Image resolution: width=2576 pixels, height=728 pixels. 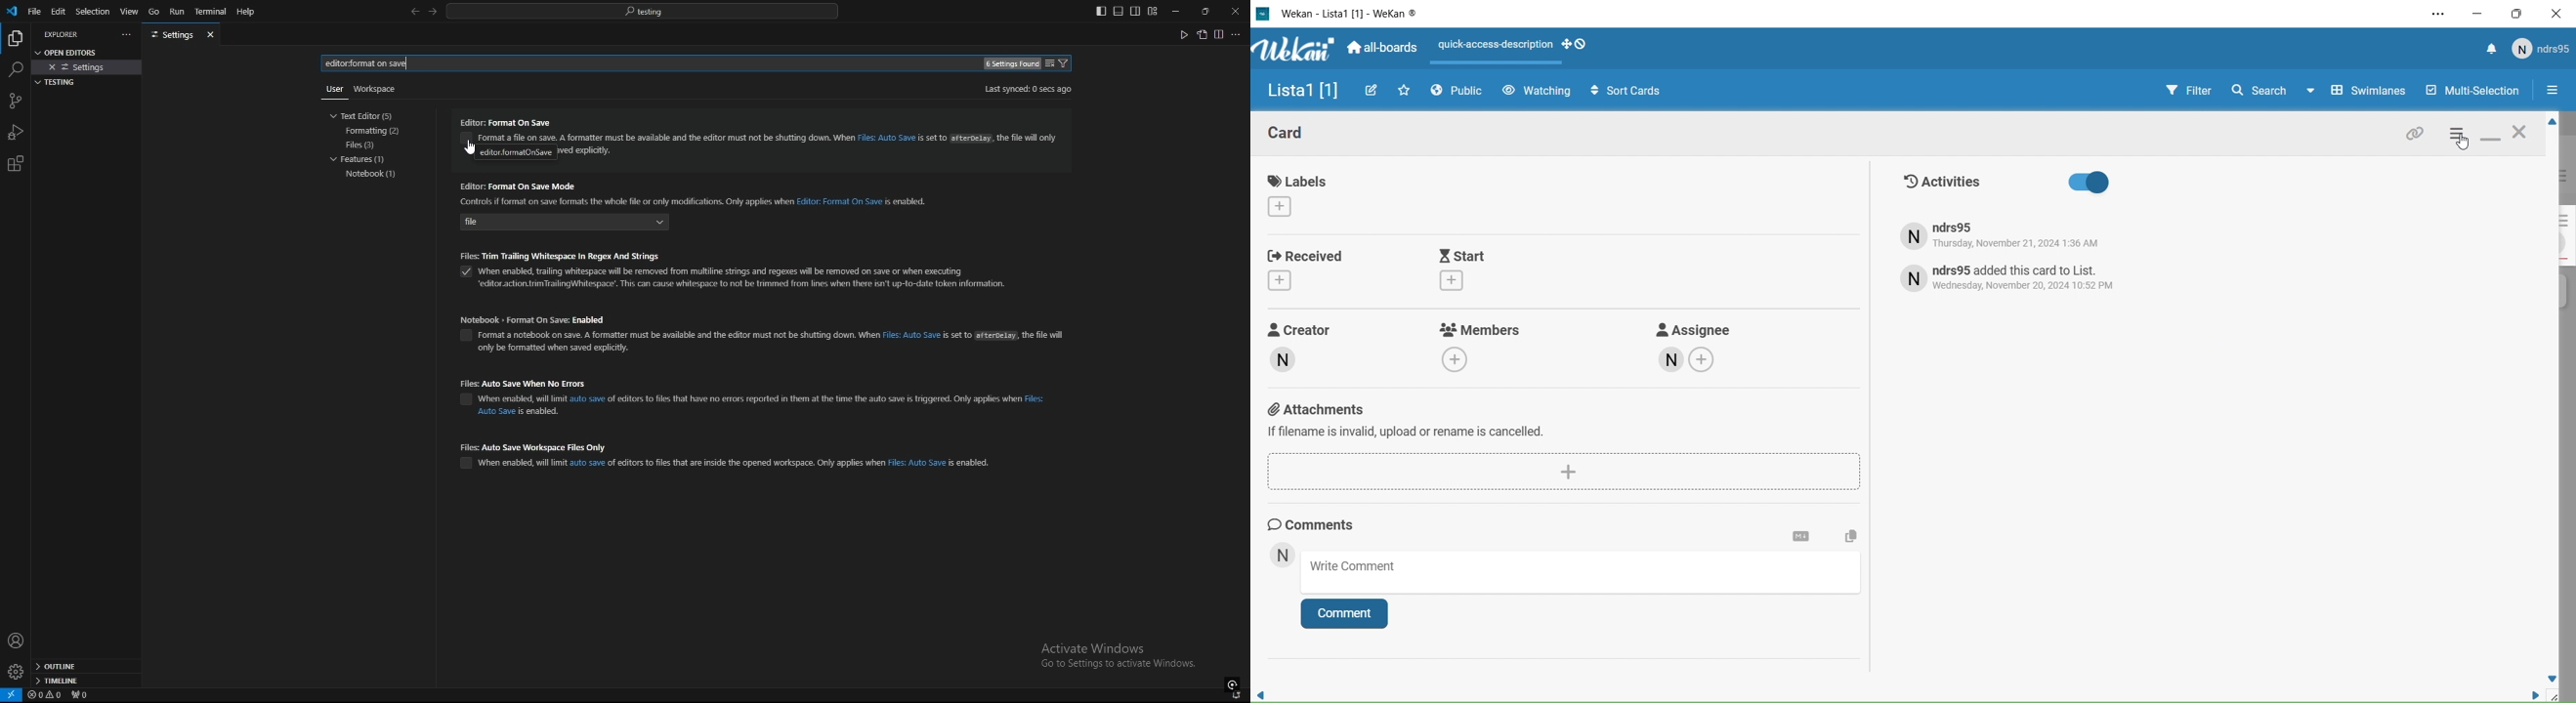 What do you see at coordinates (366, 115) in the screenshot?
I see `text editor` at bounding box center [366, 115].